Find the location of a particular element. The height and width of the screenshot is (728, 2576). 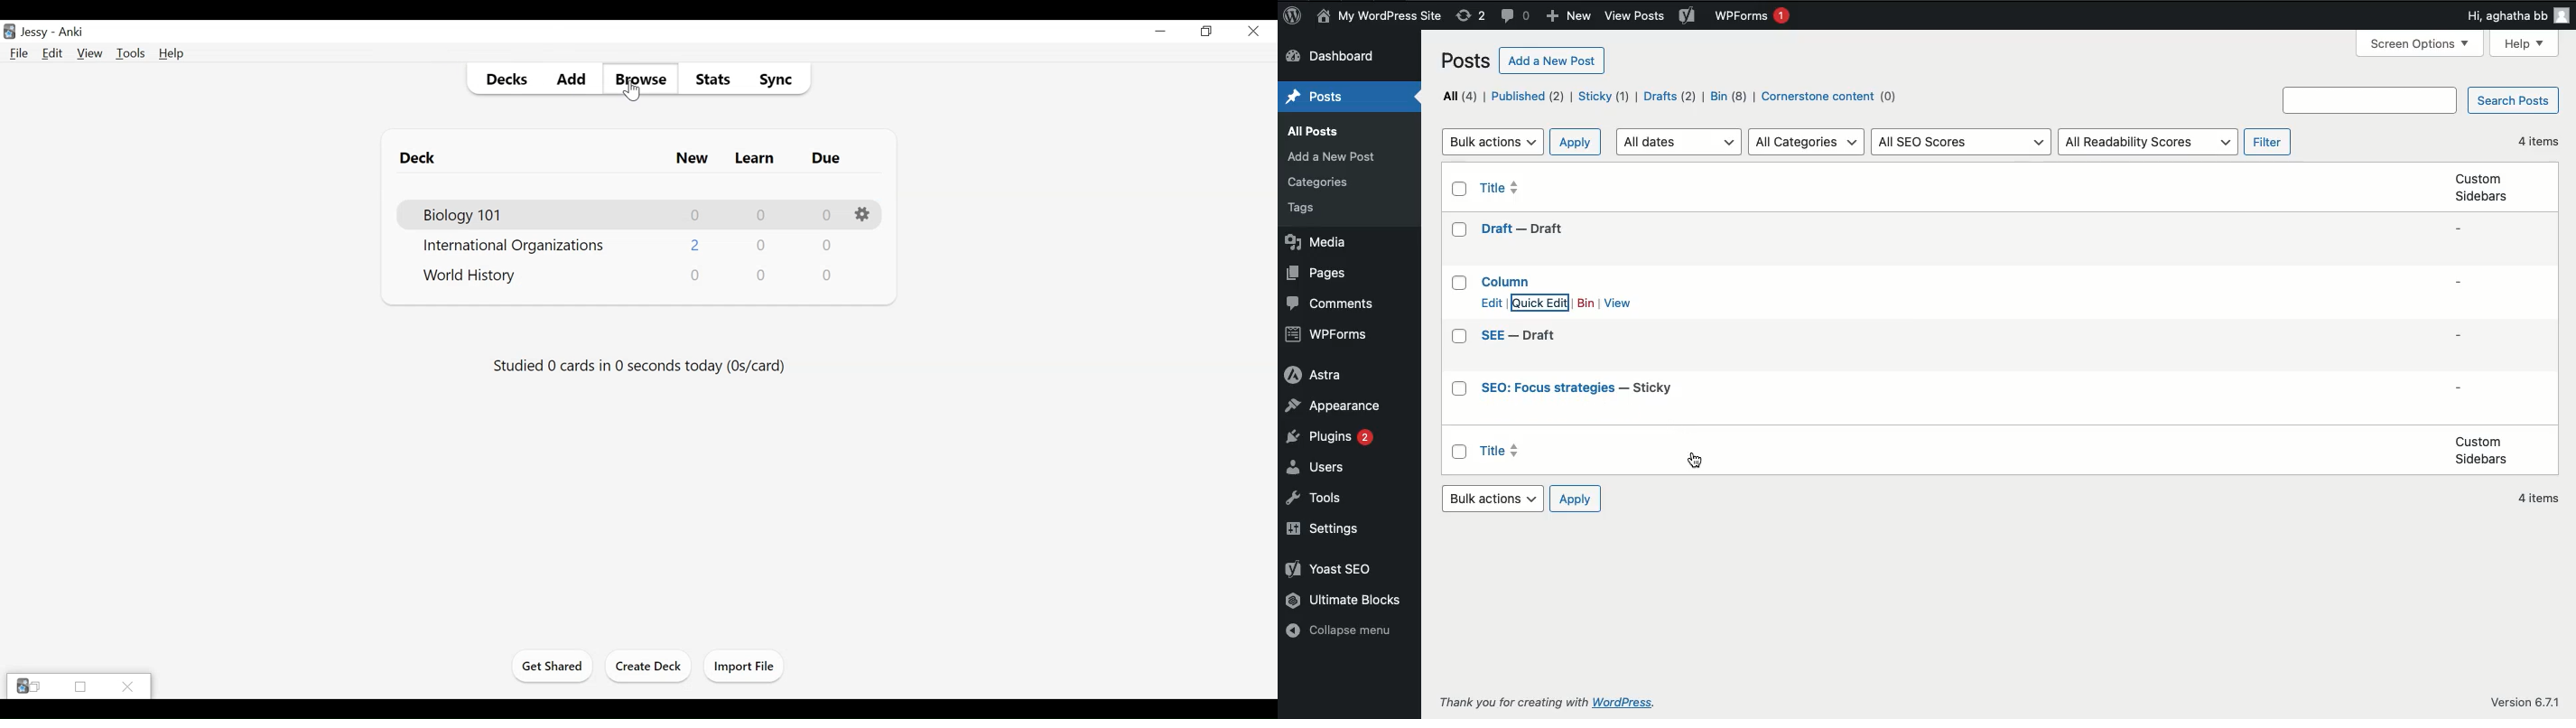

see -- Draft is located at coordinates (1520, 336).